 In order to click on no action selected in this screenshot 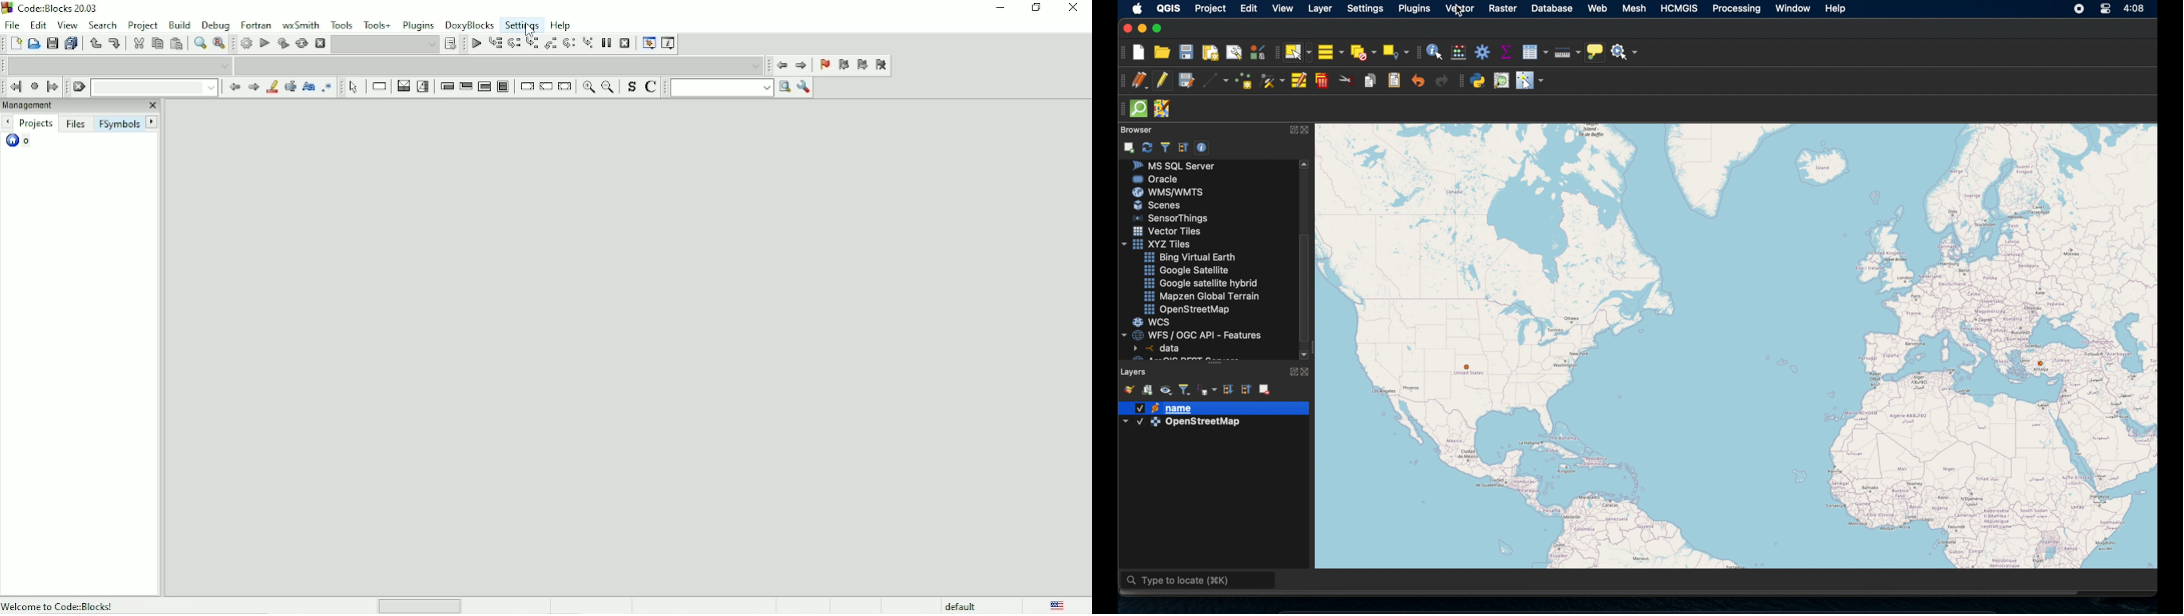, I will do `click(1627, 52)`.